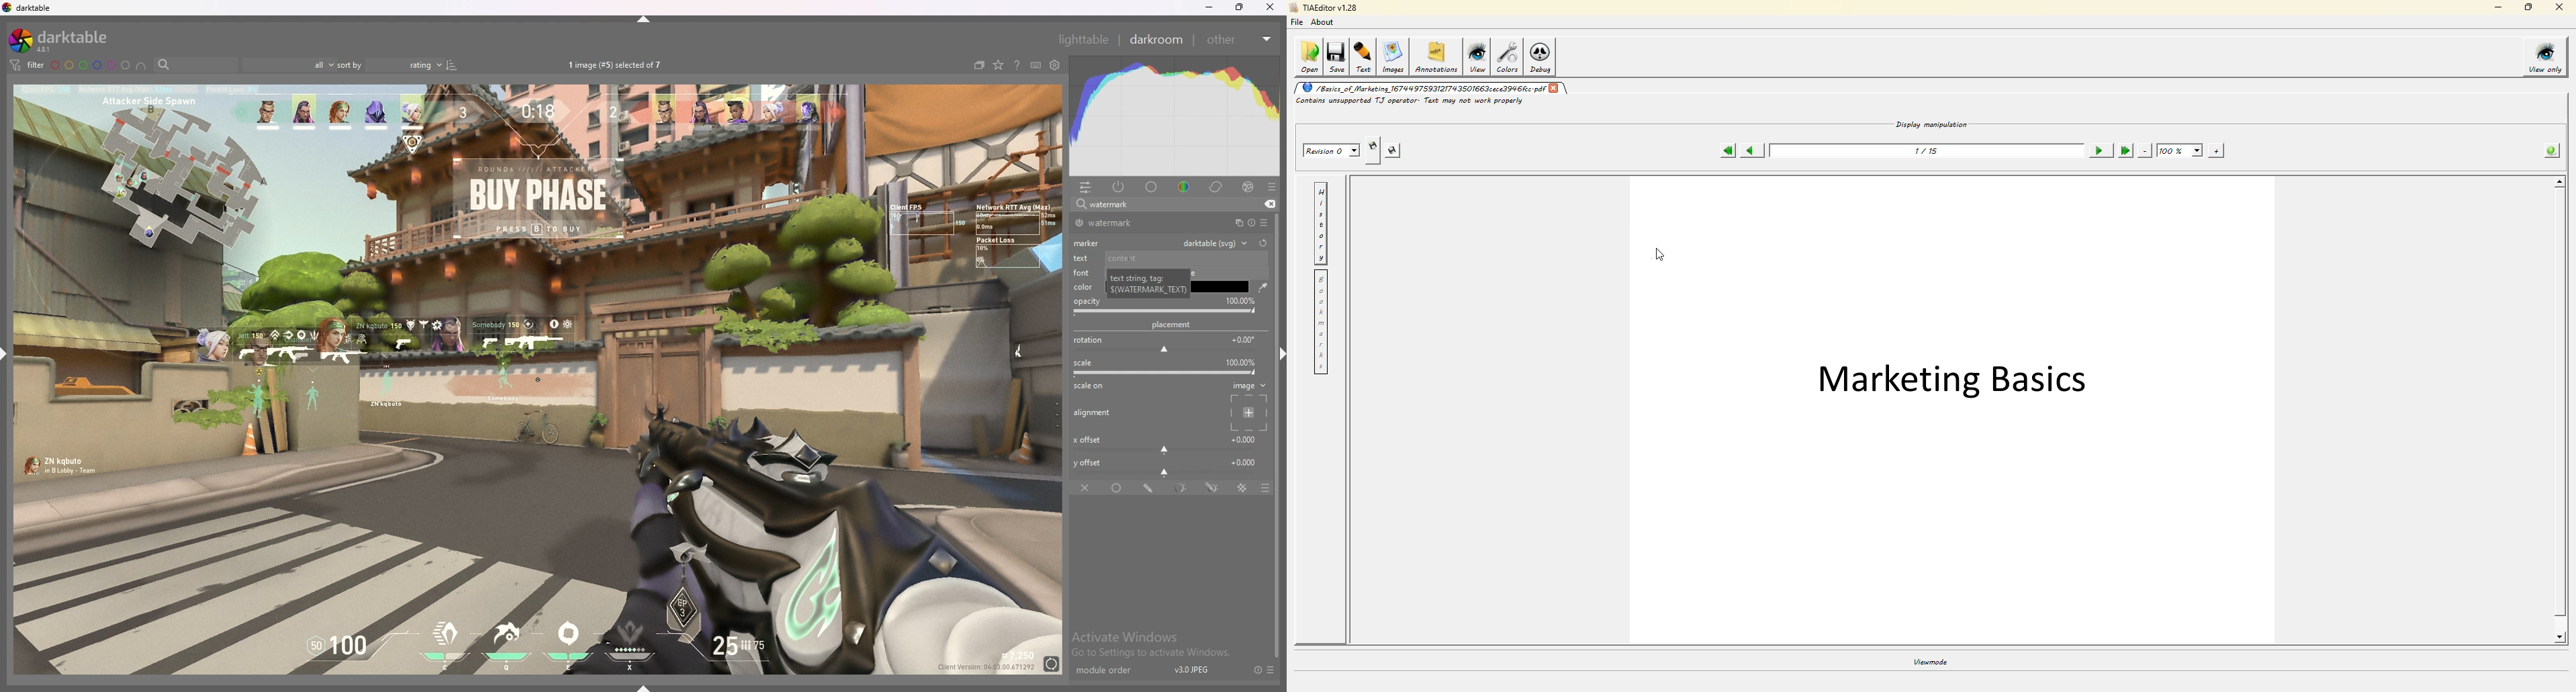 The image size is (2576, 700). I want to click on include color label, so click(141, 66).